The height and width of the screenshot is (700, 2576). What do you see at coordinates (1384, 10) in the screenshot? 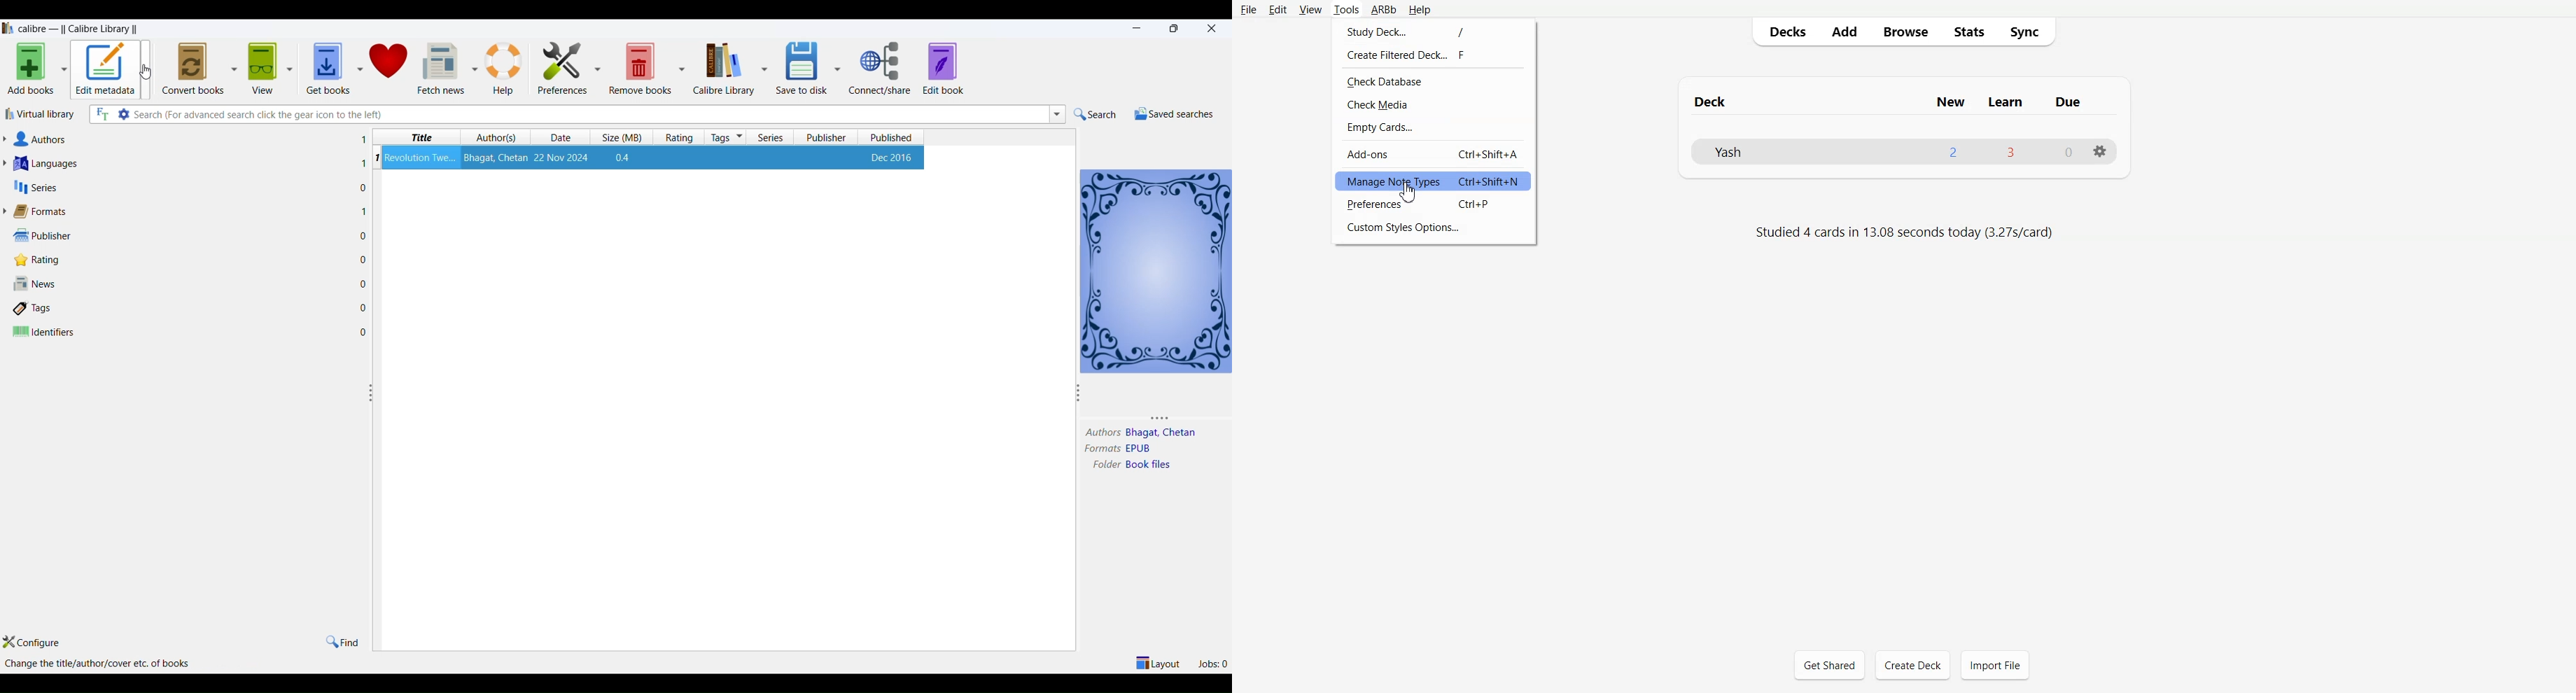
I see `ARBb` at bounding box center [1384, 10].